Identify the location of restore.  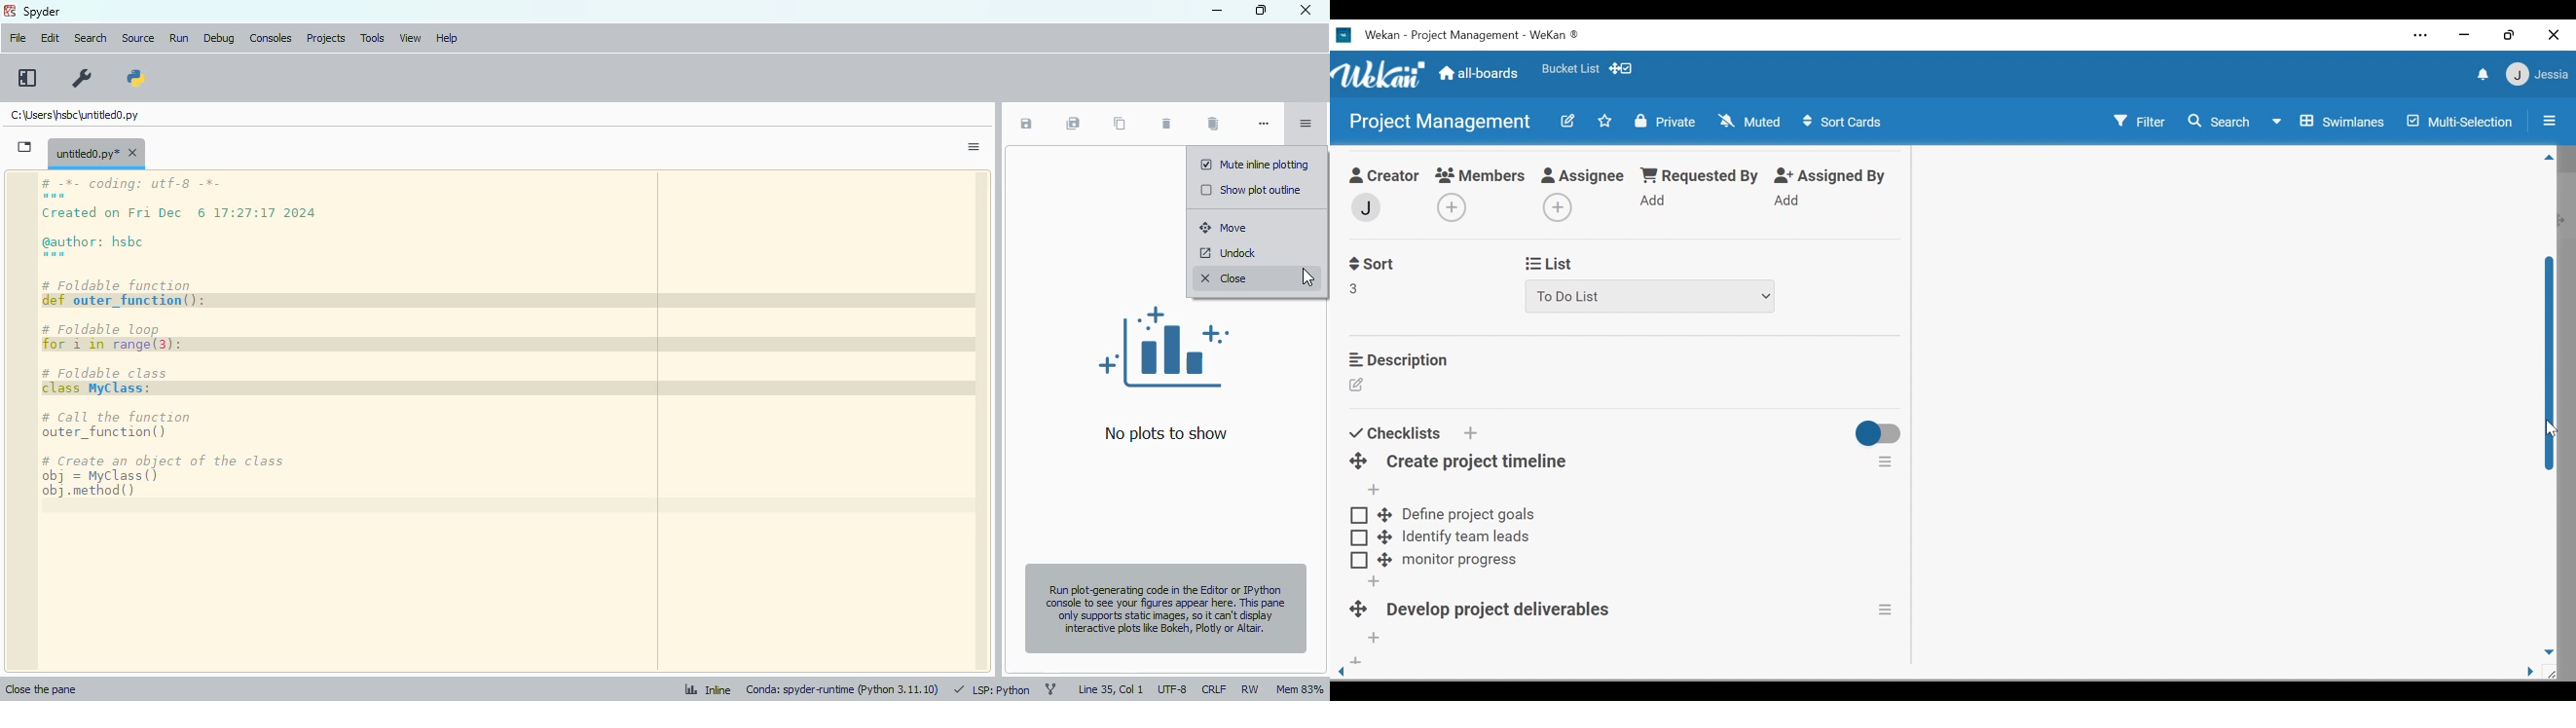
(2509, 36).